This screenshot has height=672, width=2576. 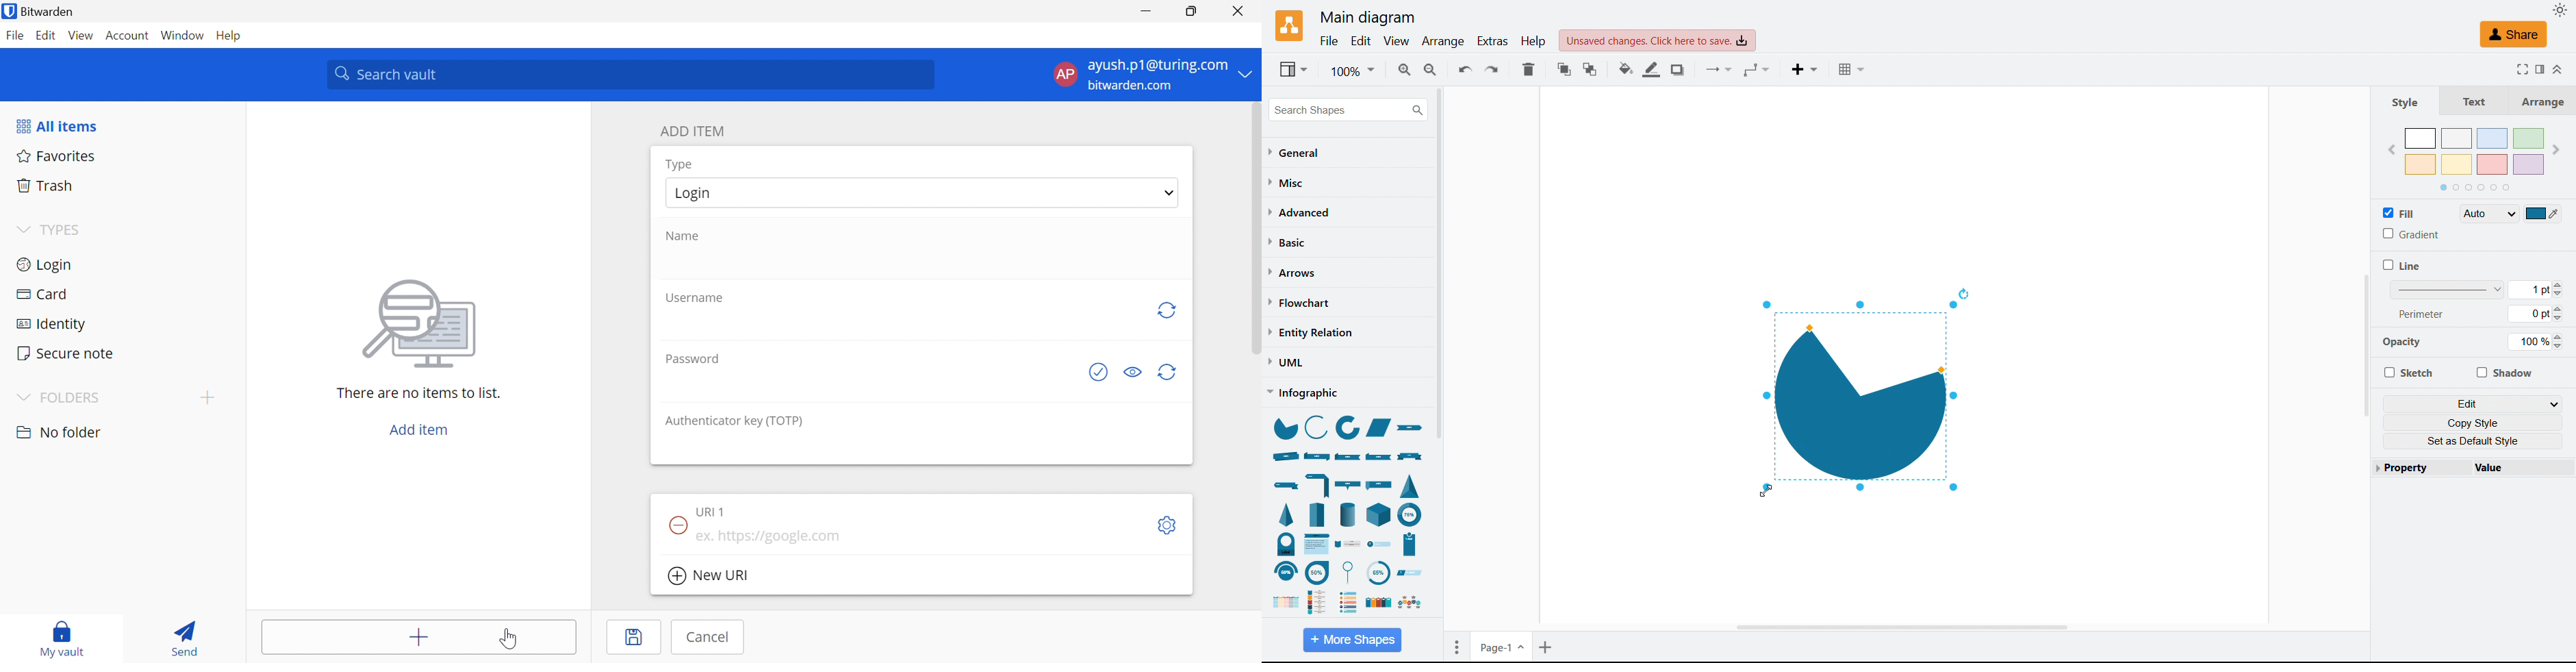 I want to click on Account, so click(x=128, y=34).